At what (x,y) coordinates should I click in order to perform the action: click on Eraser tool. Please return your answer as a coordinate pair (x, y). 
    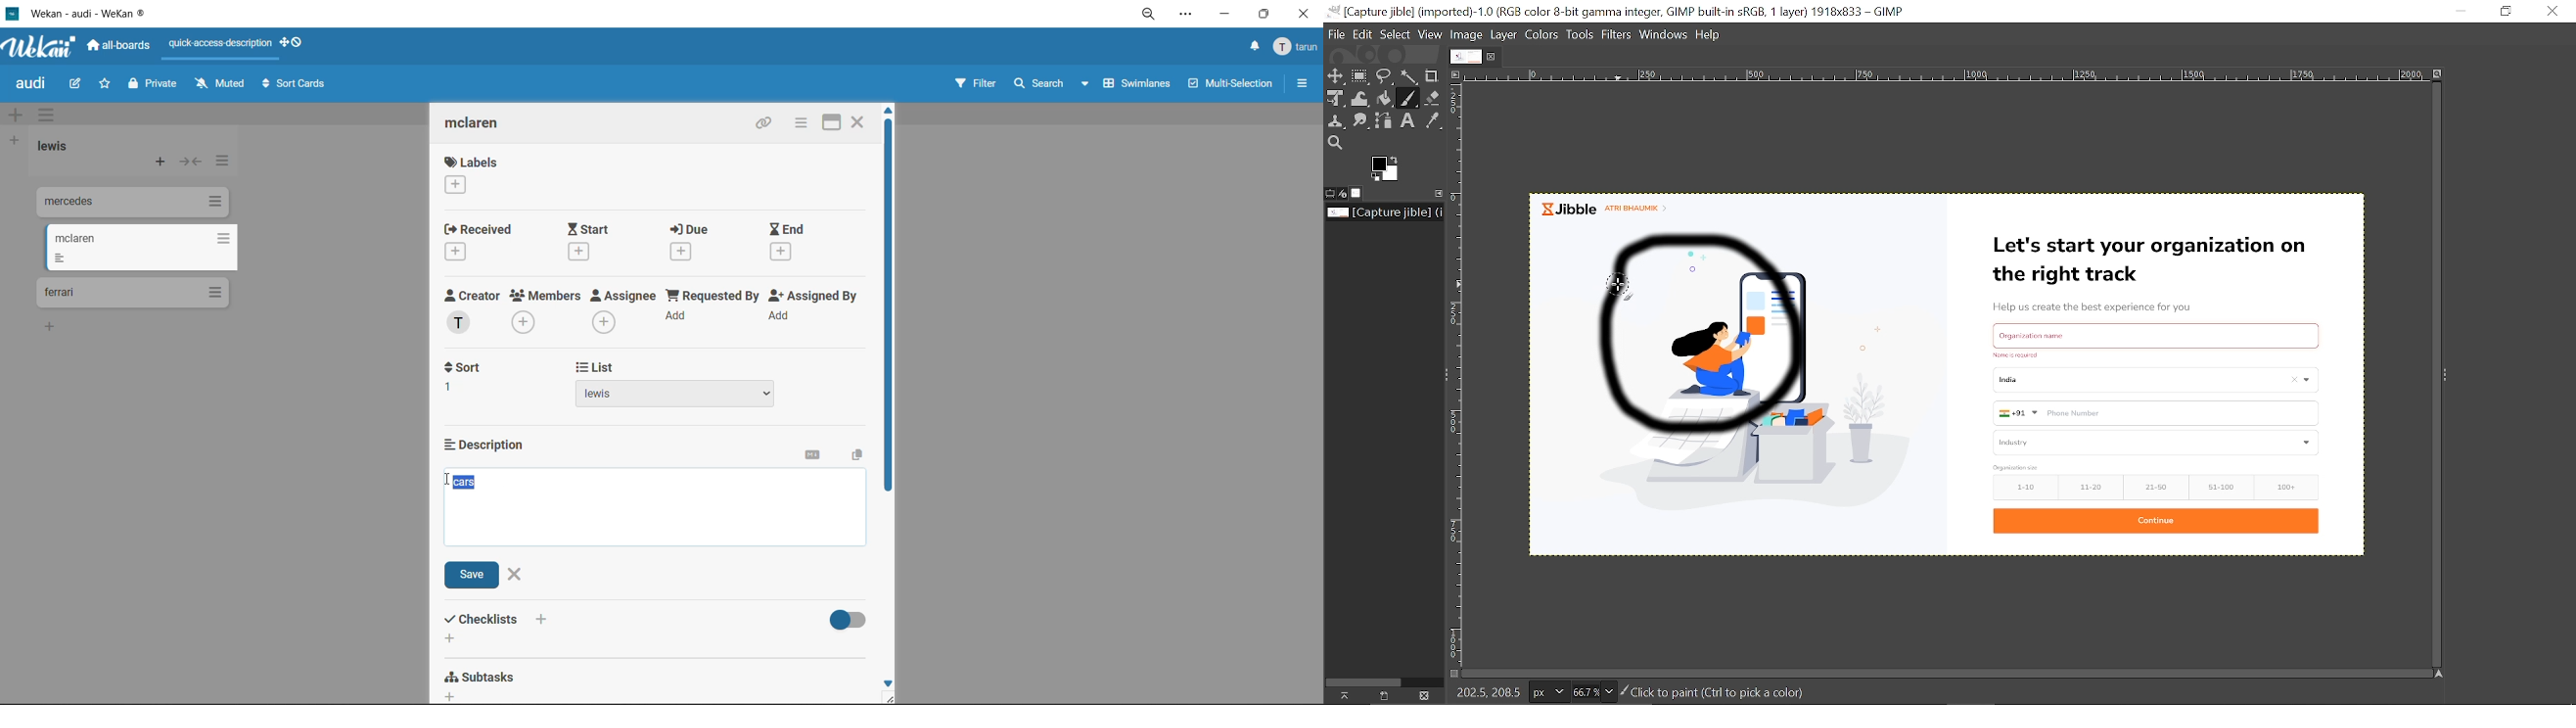
    Looking at the image, I should click on (1433, 98).